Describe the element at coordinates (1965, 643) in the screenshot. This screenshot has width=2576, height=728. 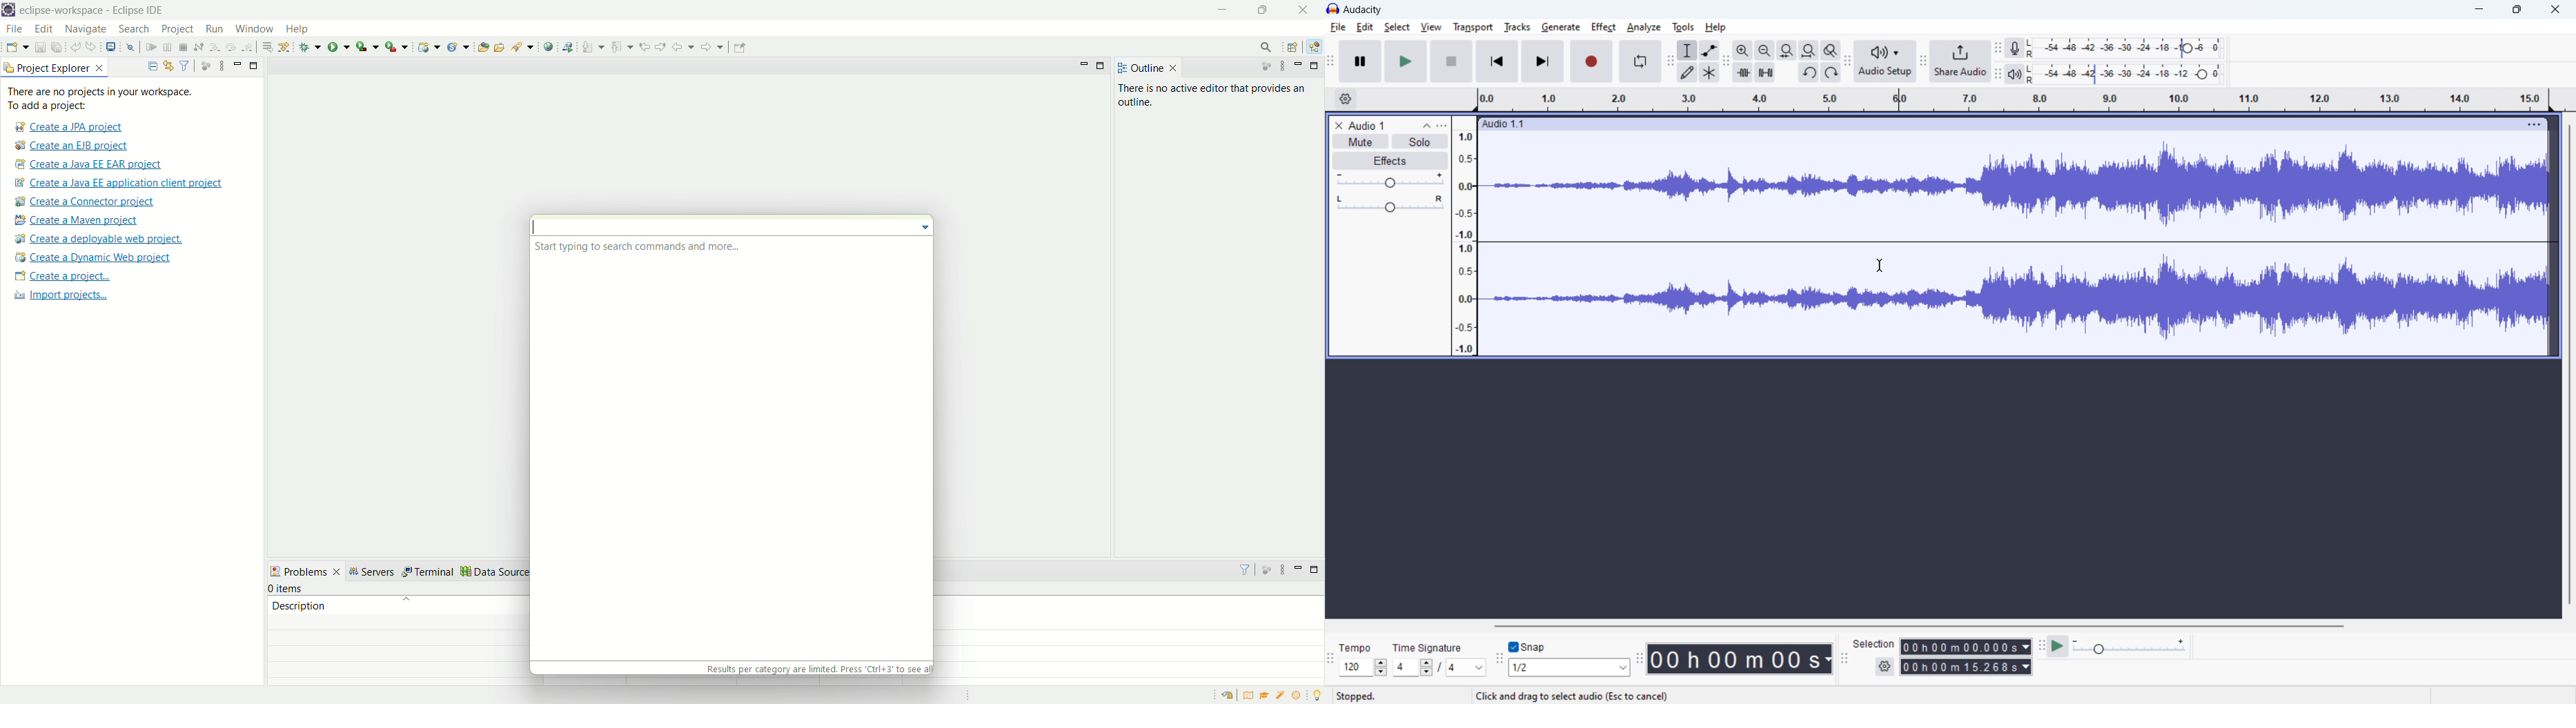
I see `00h00m00.000s (start time)` at that location.